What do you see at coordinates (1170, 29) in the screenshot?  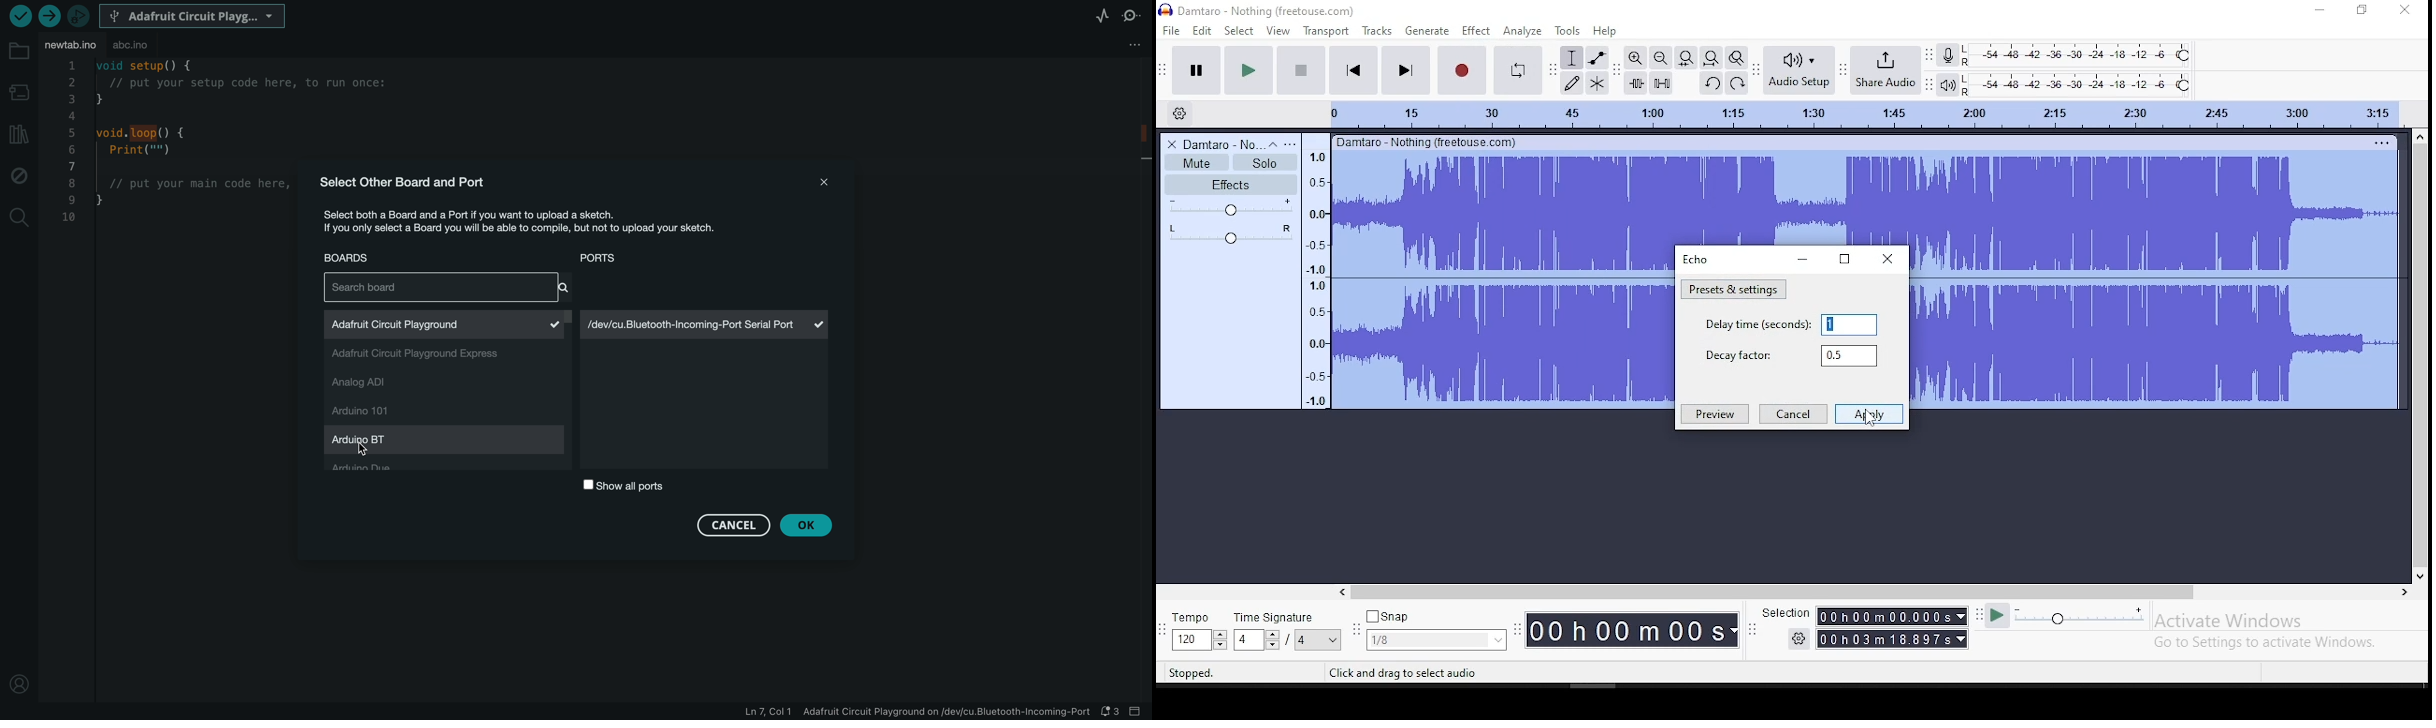 I see `file` at bounding box center [1170, 29].